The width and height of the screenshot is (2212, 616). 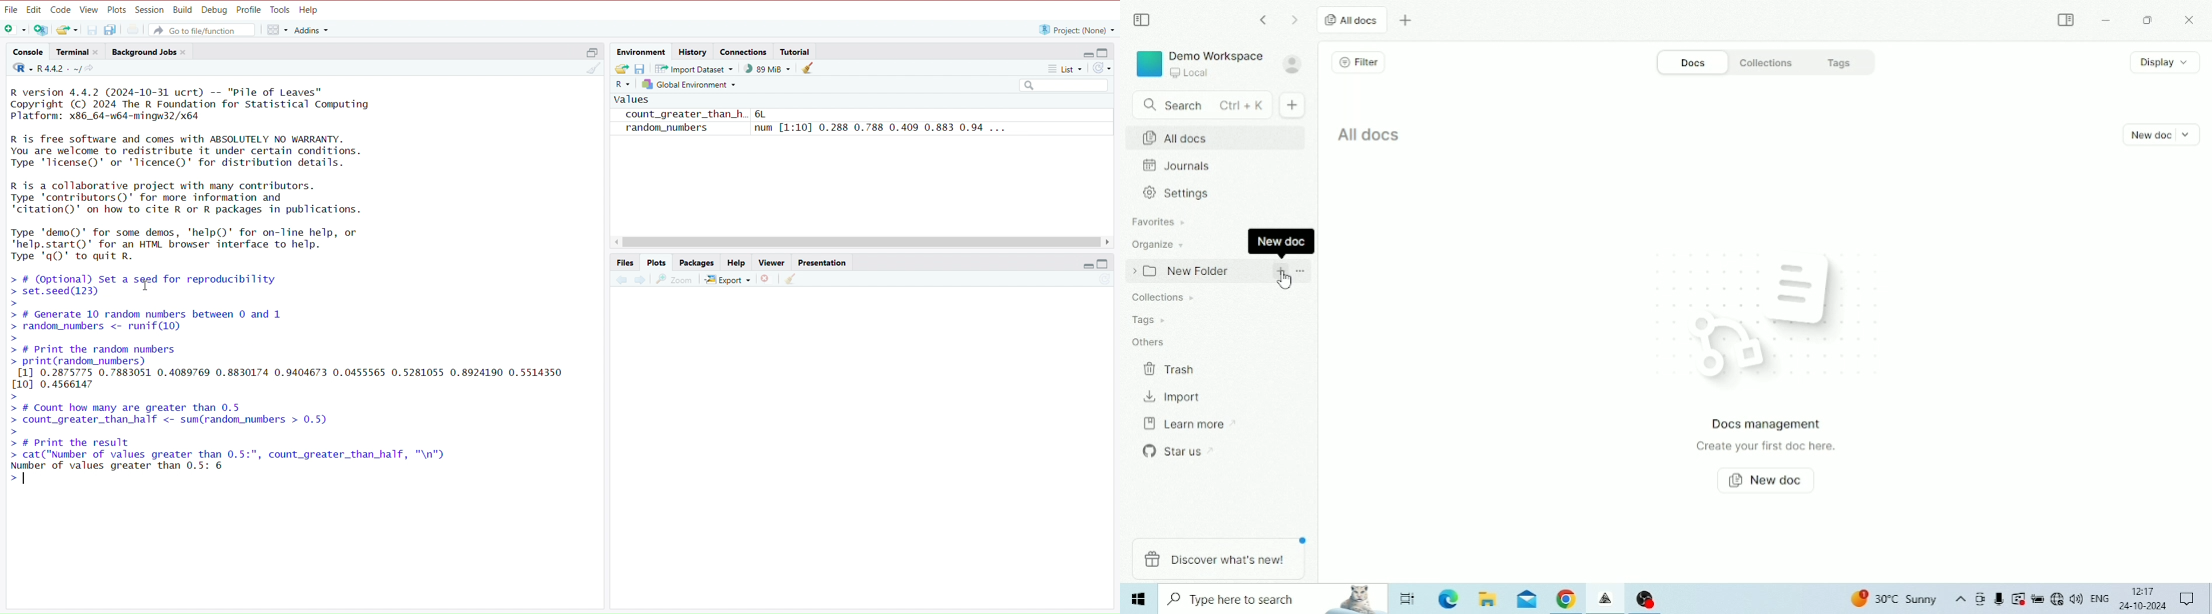 What do you see at coordinates (592, 51) in the screenshot?
I see `Half height` at bounding box center [592, 51].